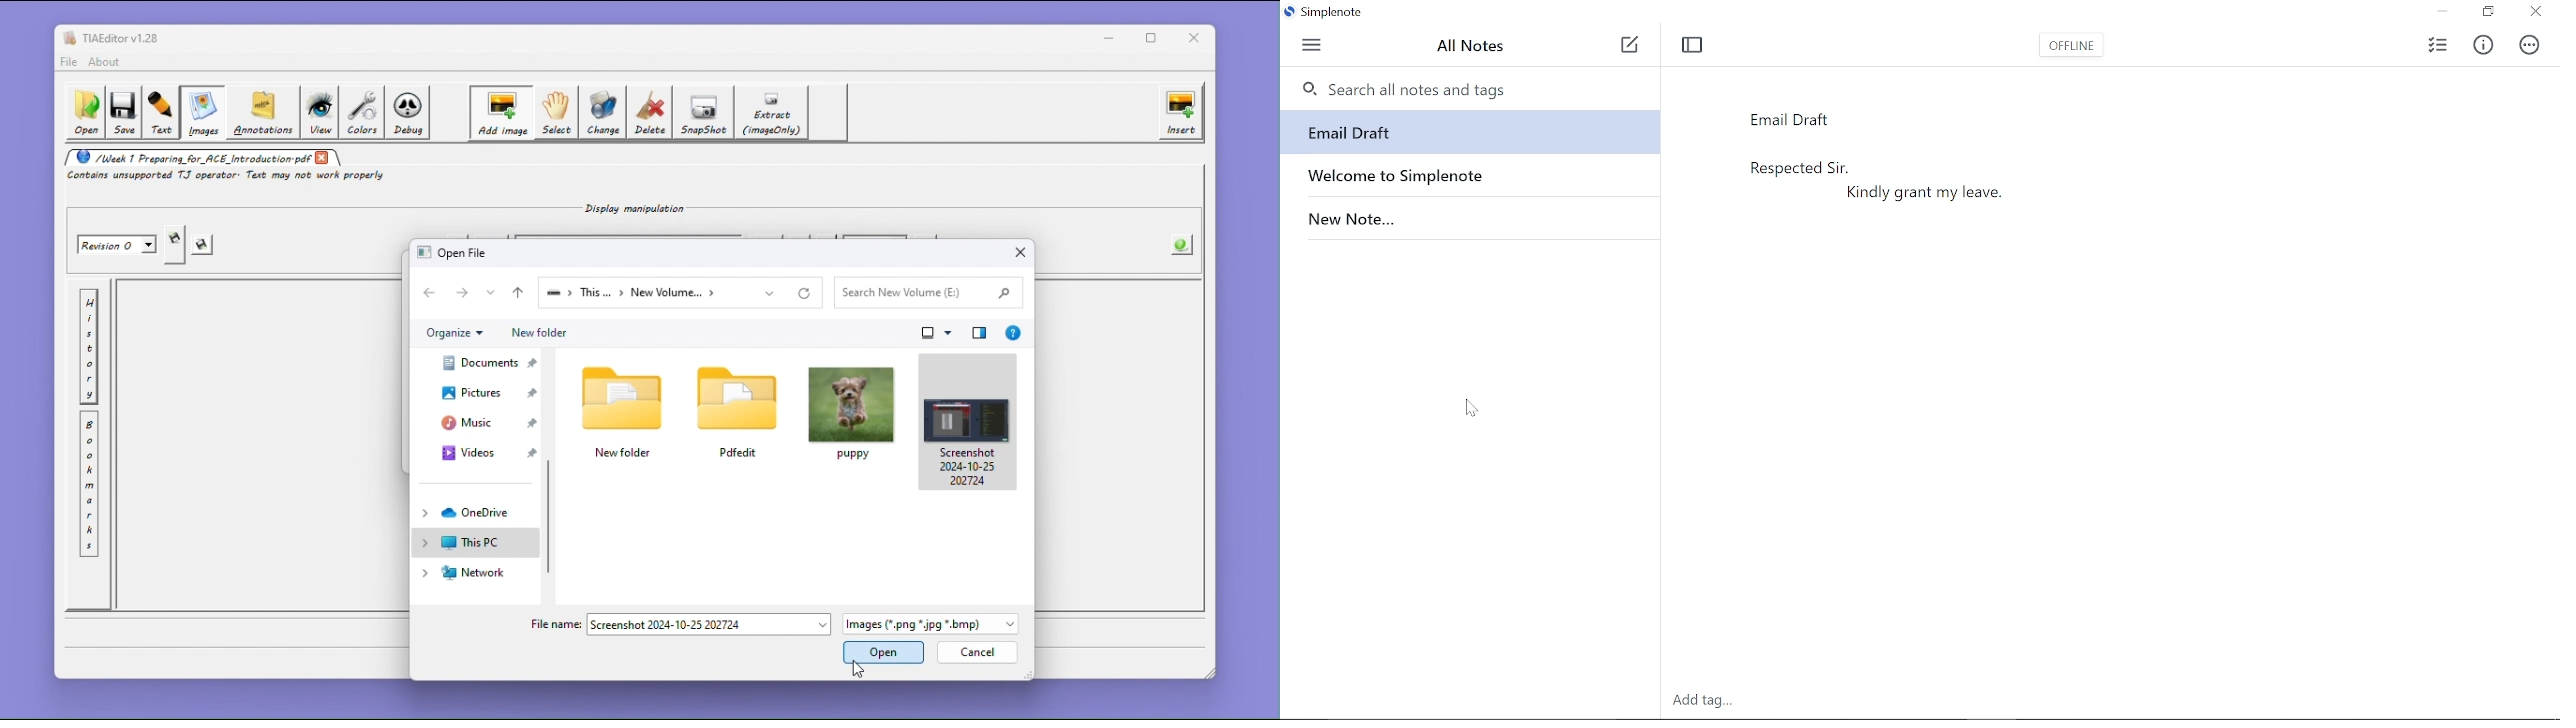  What do you see at coordinates (2534, 13) in the screenshot?
I see `Close` at bounding box center [2534, 13].